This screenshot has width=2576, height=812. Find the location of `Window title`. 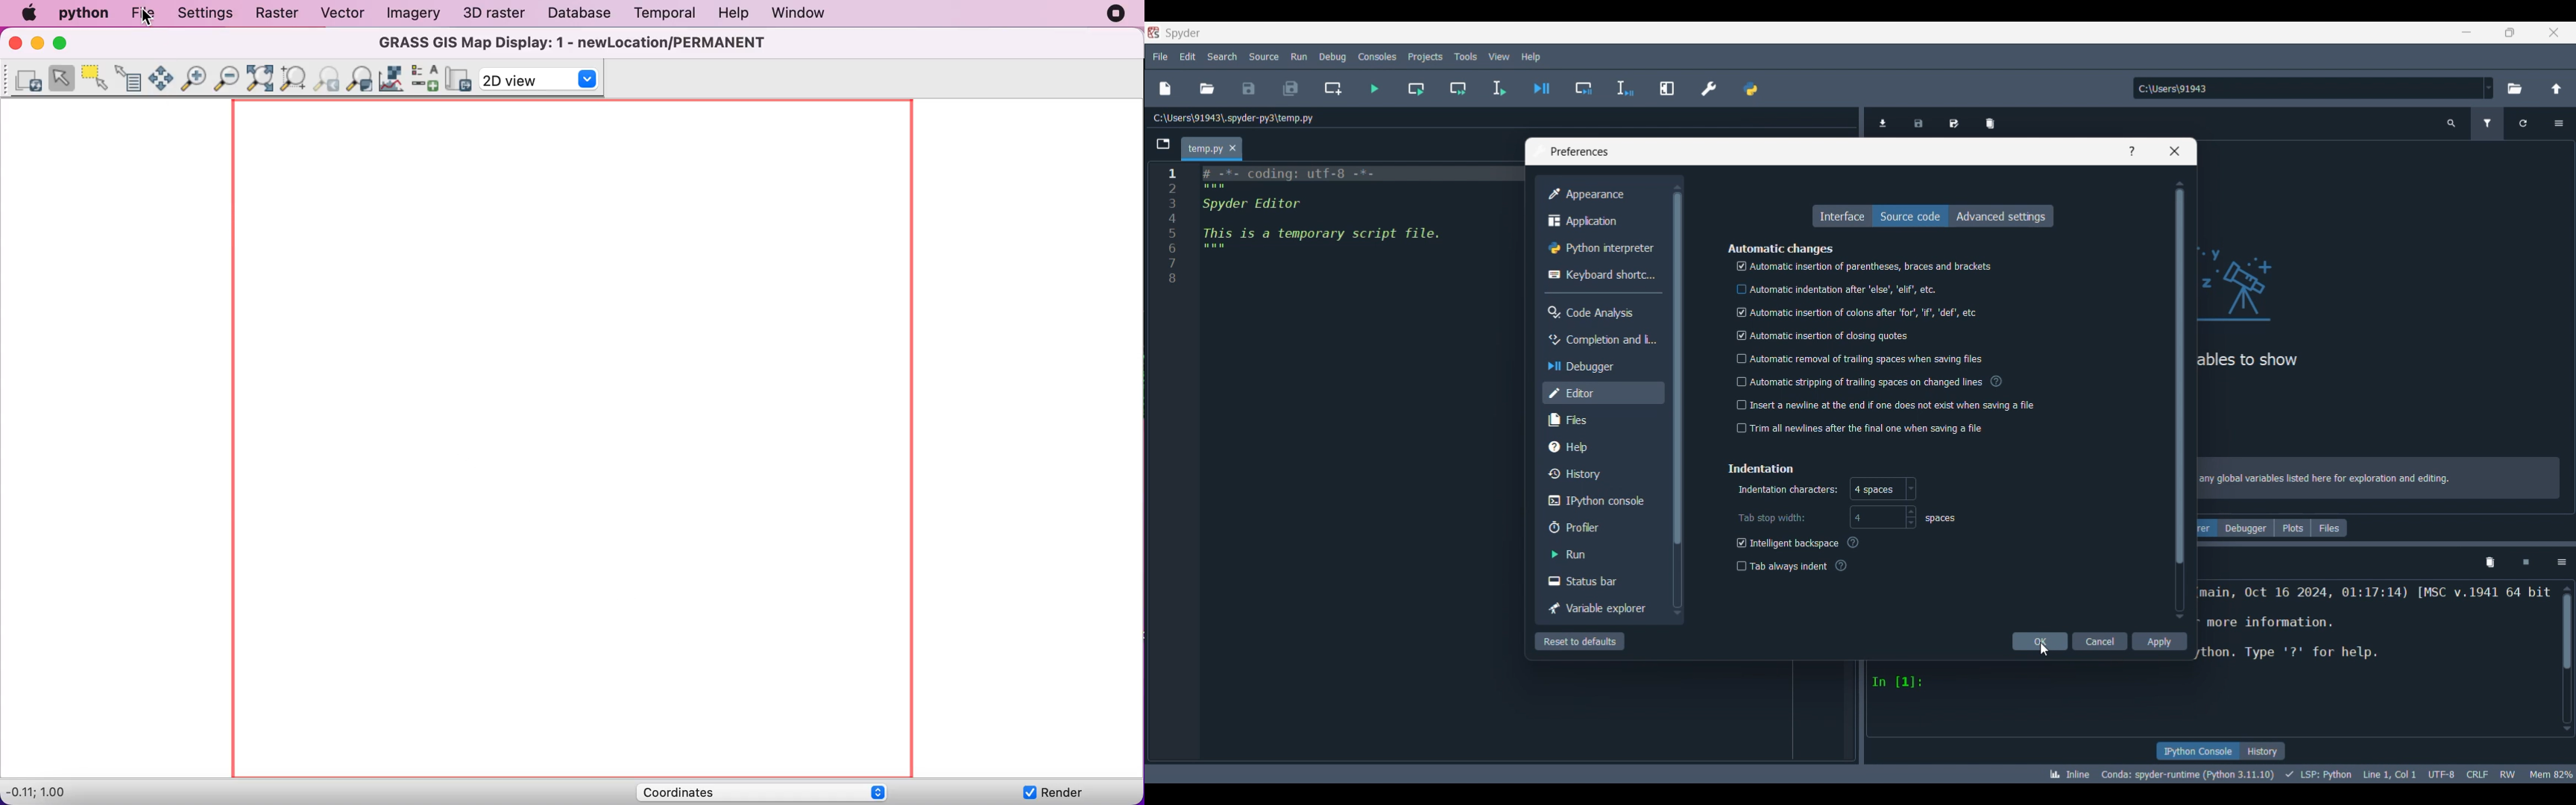

Window title is located at coordinates (1578, 151).